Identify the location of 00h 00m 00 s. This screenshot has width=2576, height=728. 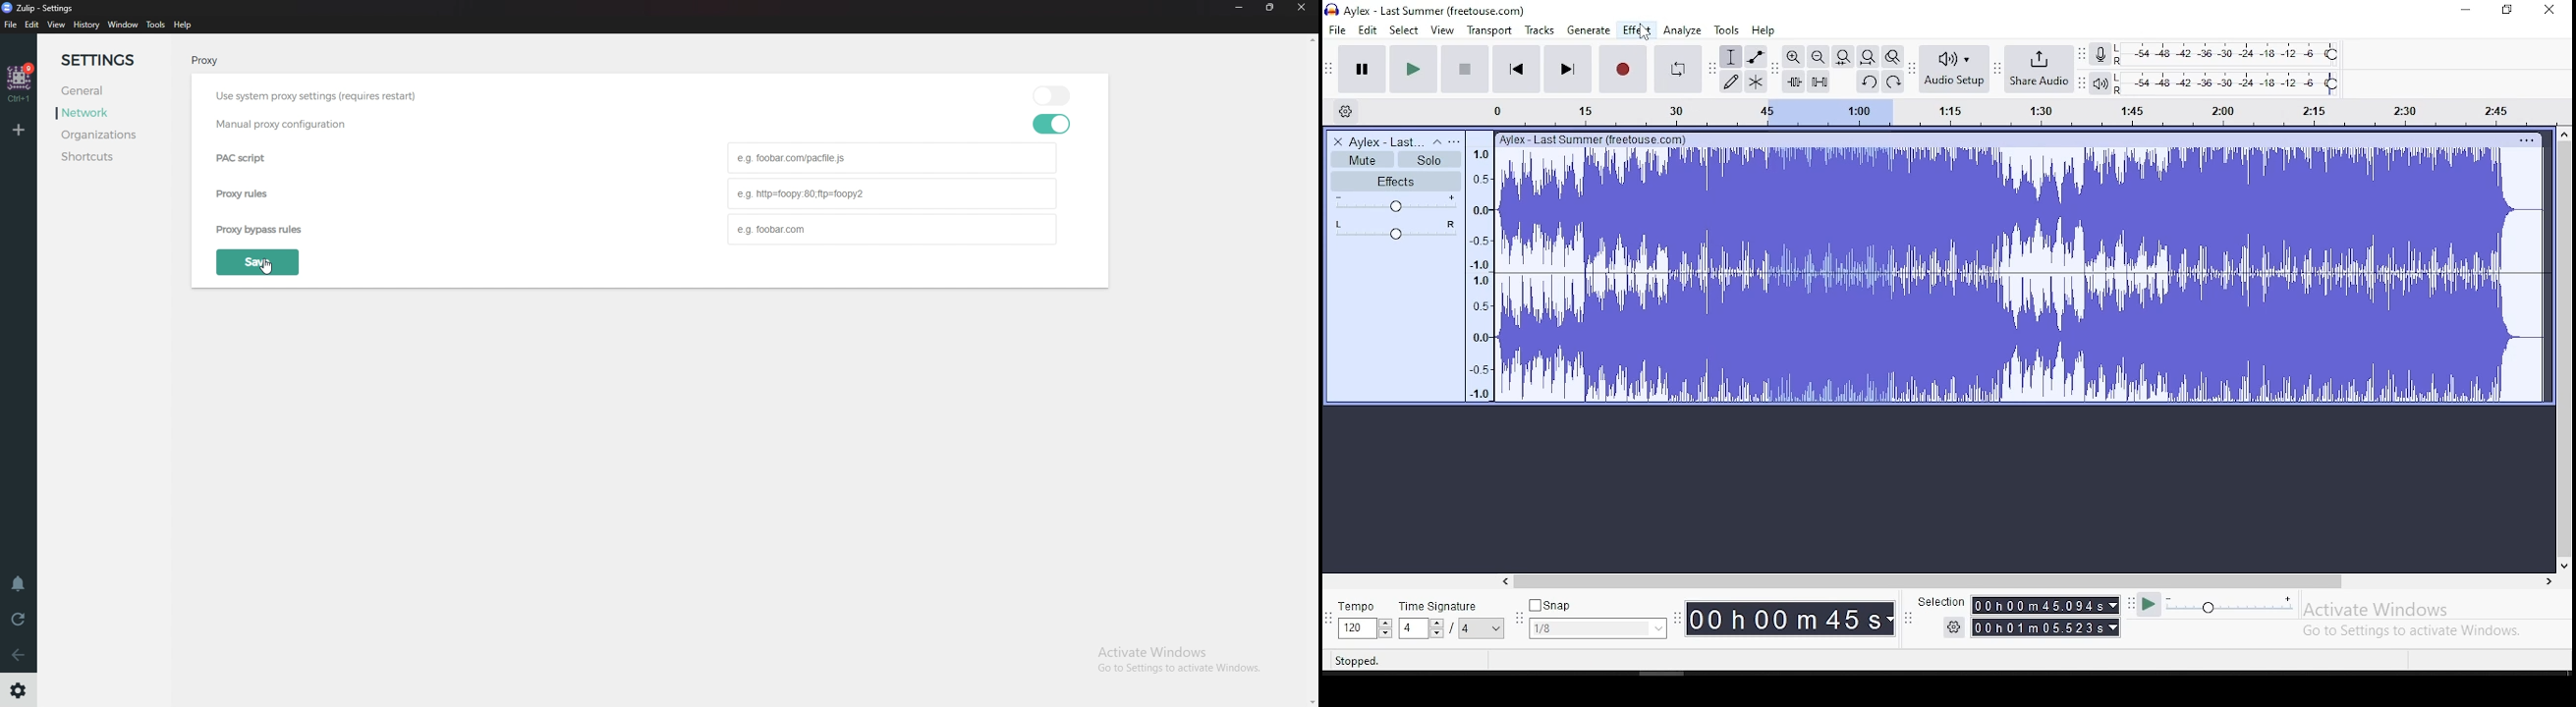
(1787, 617).